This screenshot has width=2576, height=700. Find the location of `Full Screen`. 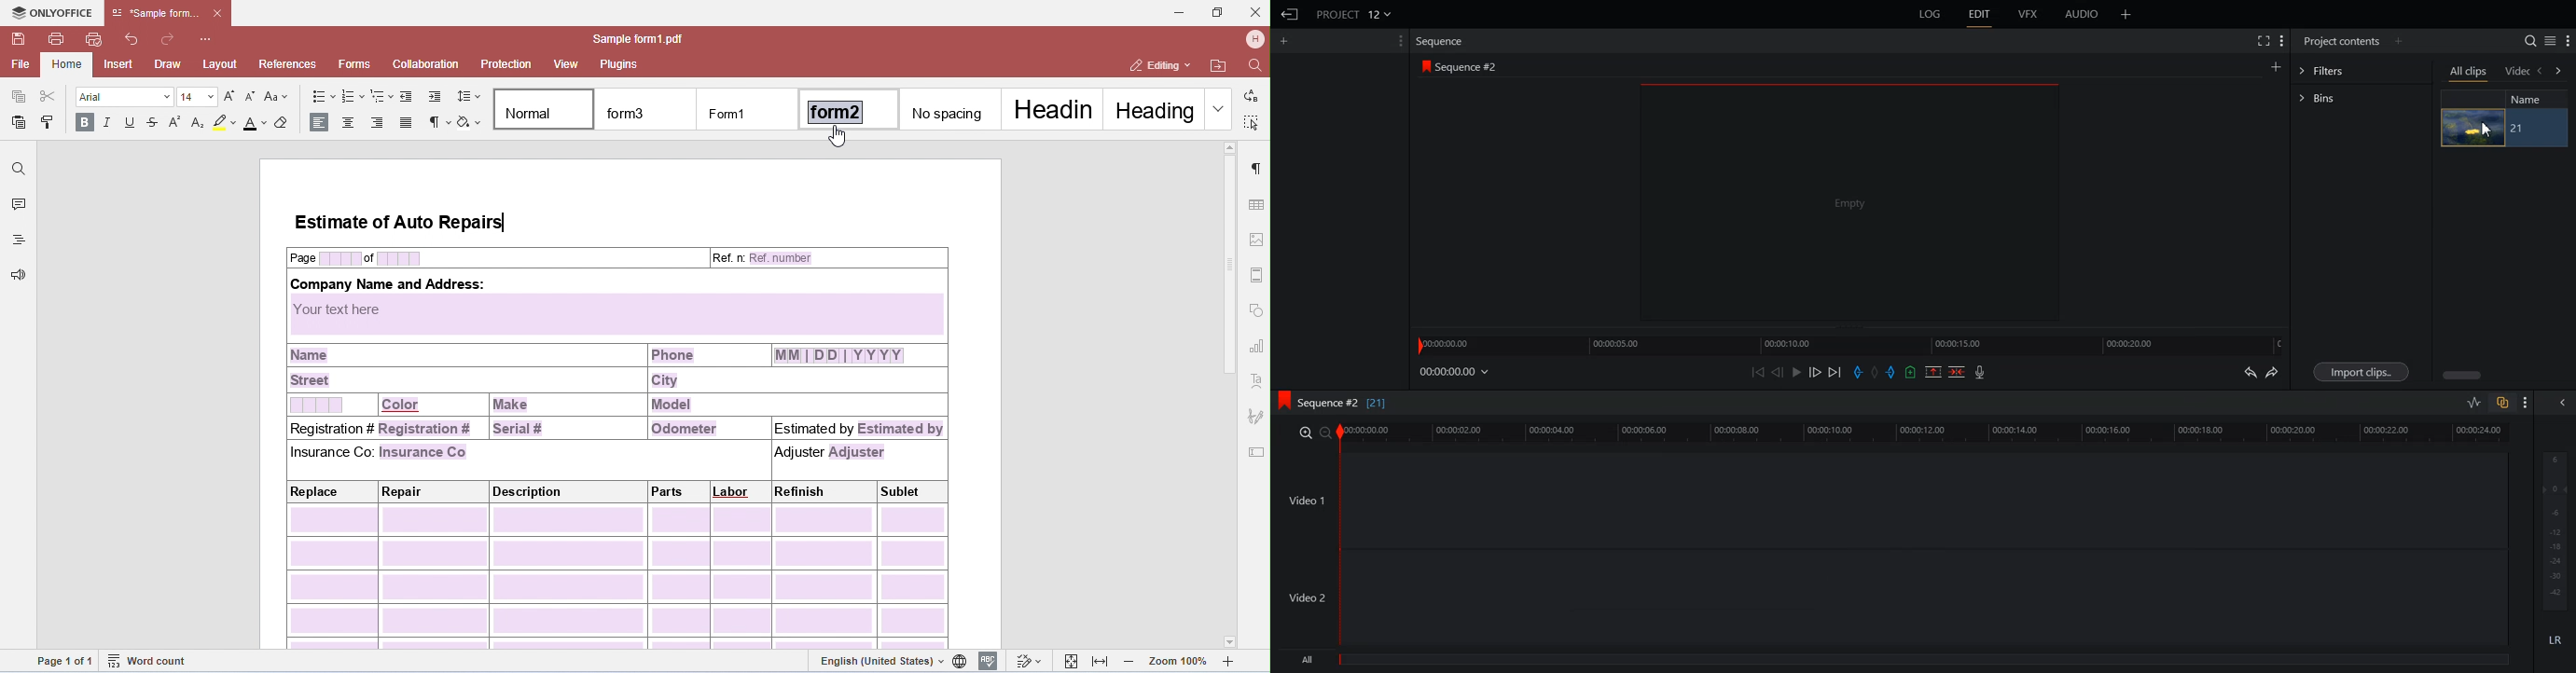

Full Screen is located at coordinates (2265, 41).